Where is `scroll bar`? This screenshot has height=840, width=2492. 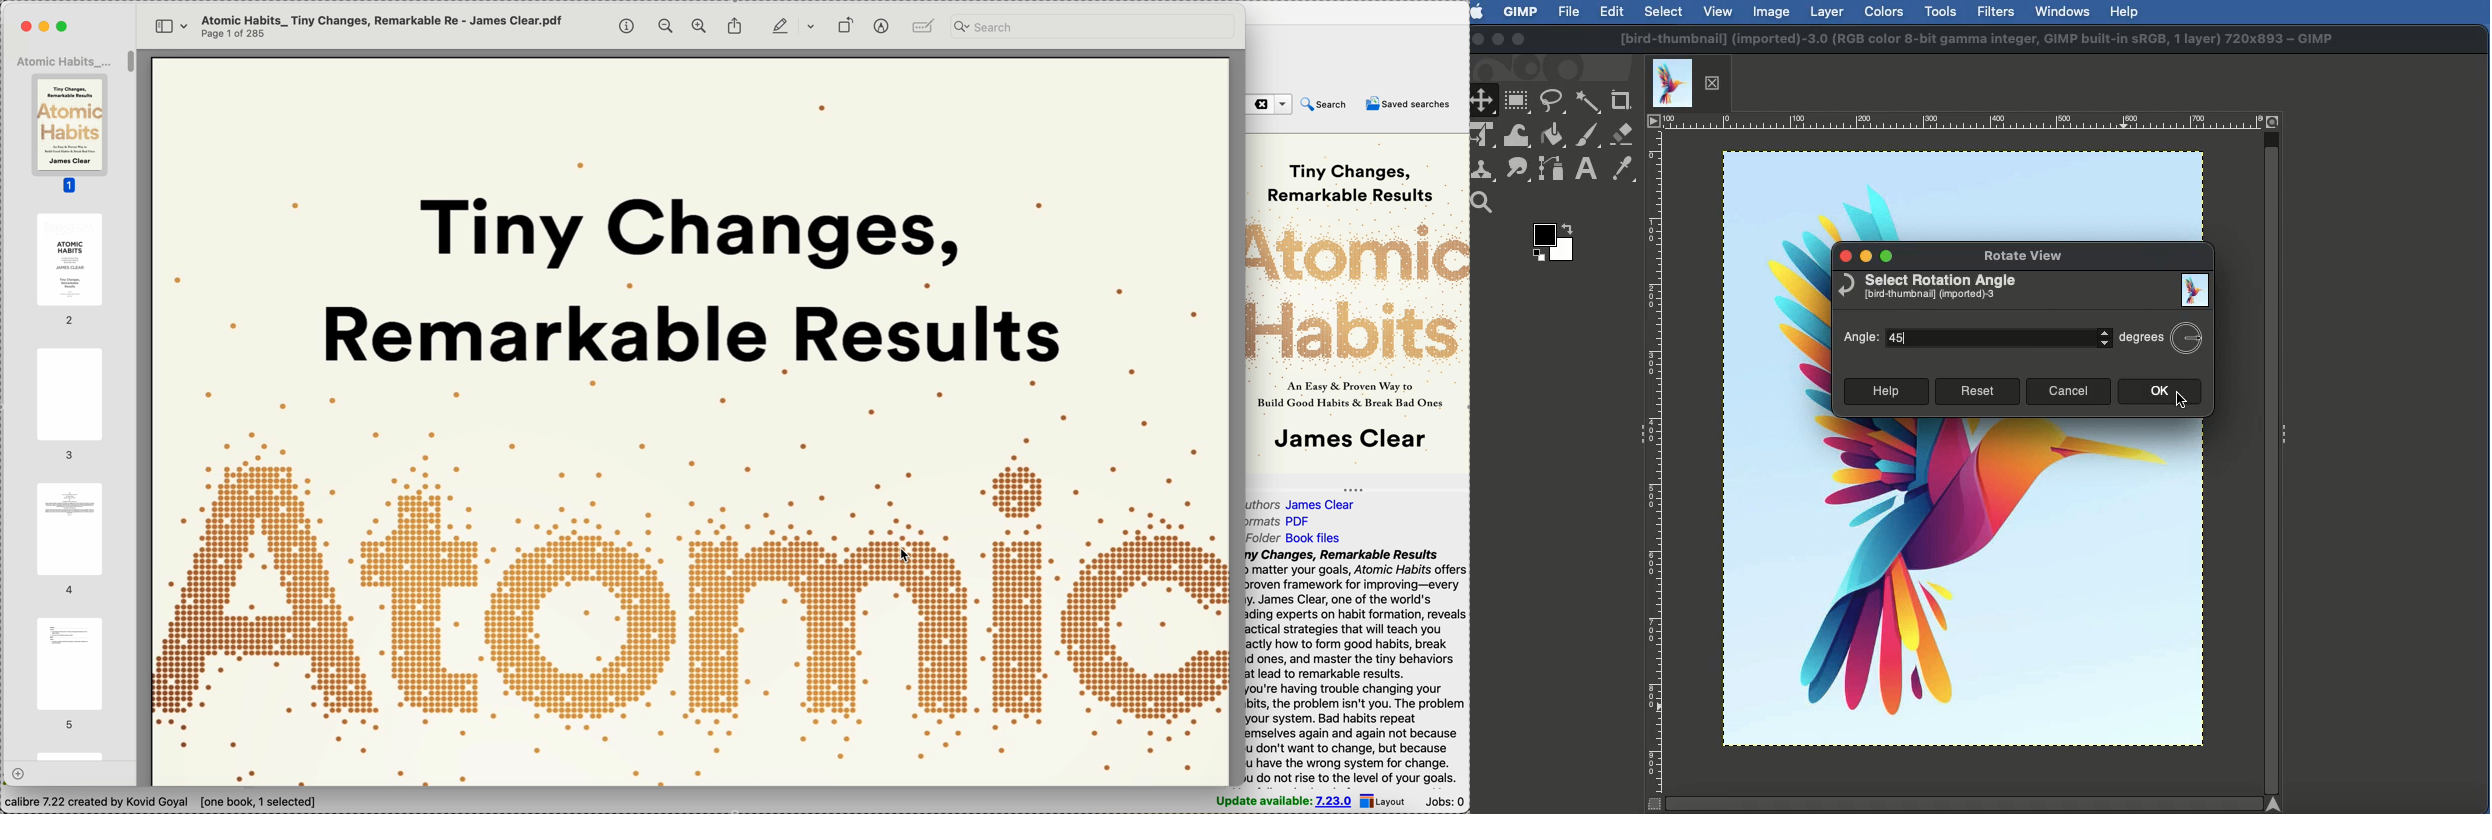
scroll bar is located at coordinates (133, 67).